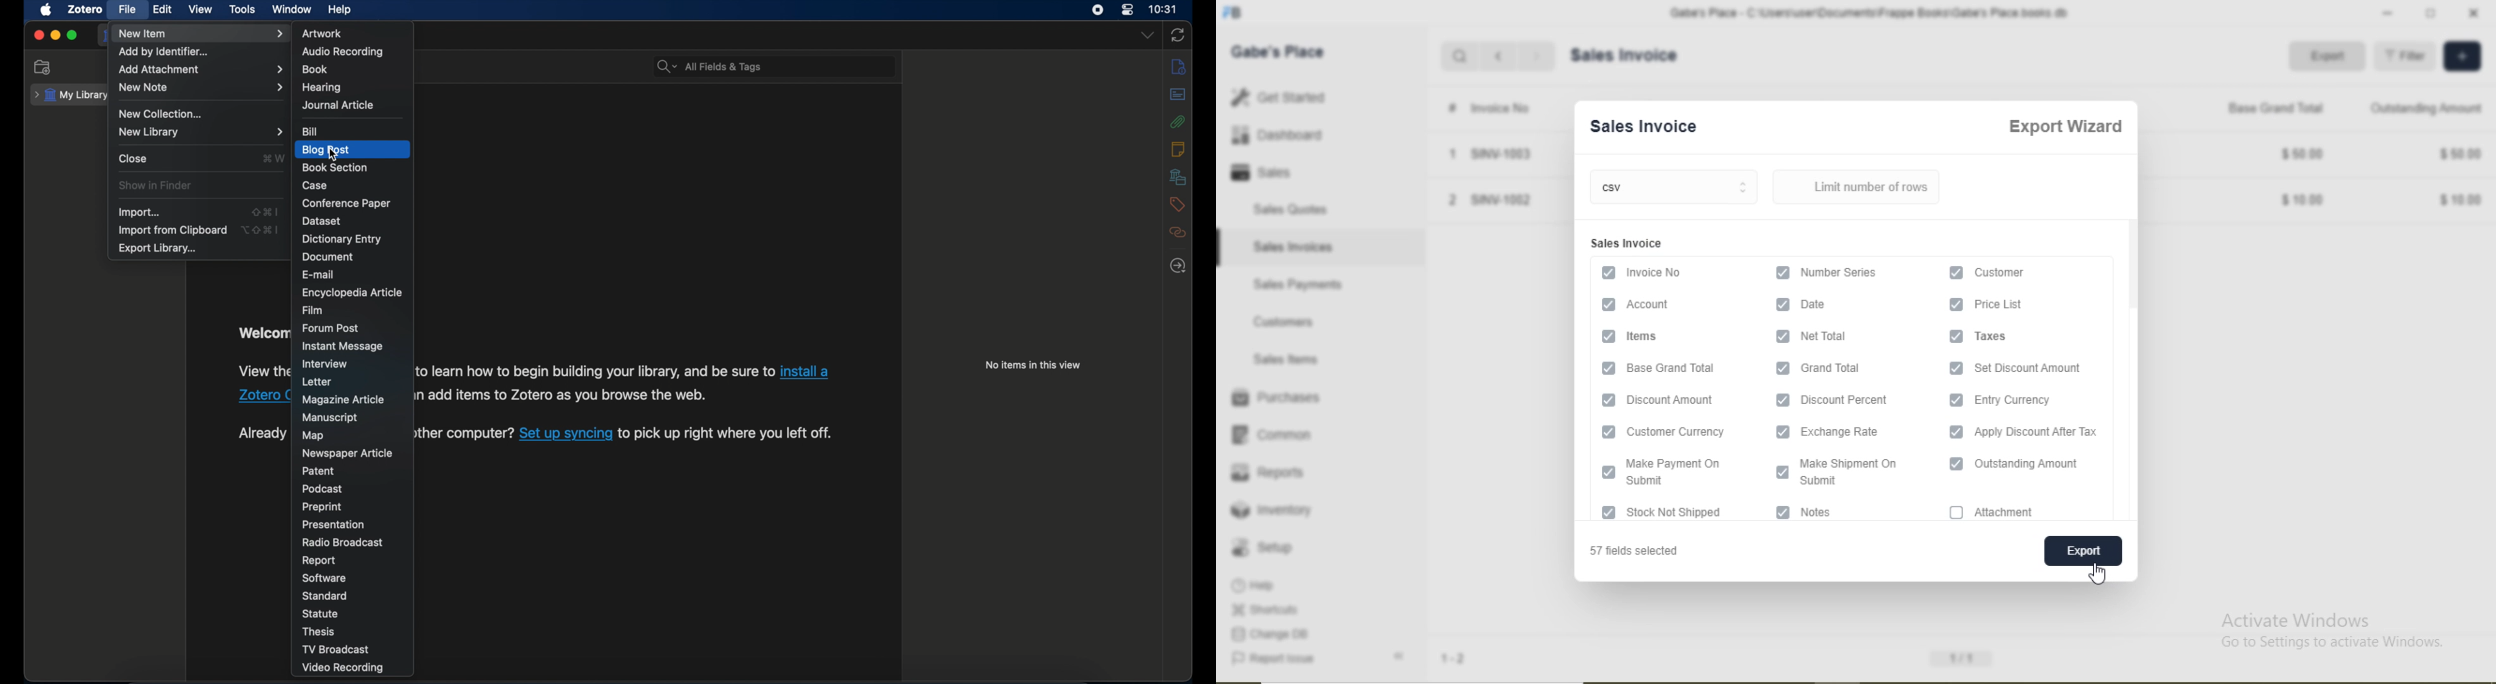 This screenshot has width=2520, height=700. I want to click on = Filter, so click(2405, 57).